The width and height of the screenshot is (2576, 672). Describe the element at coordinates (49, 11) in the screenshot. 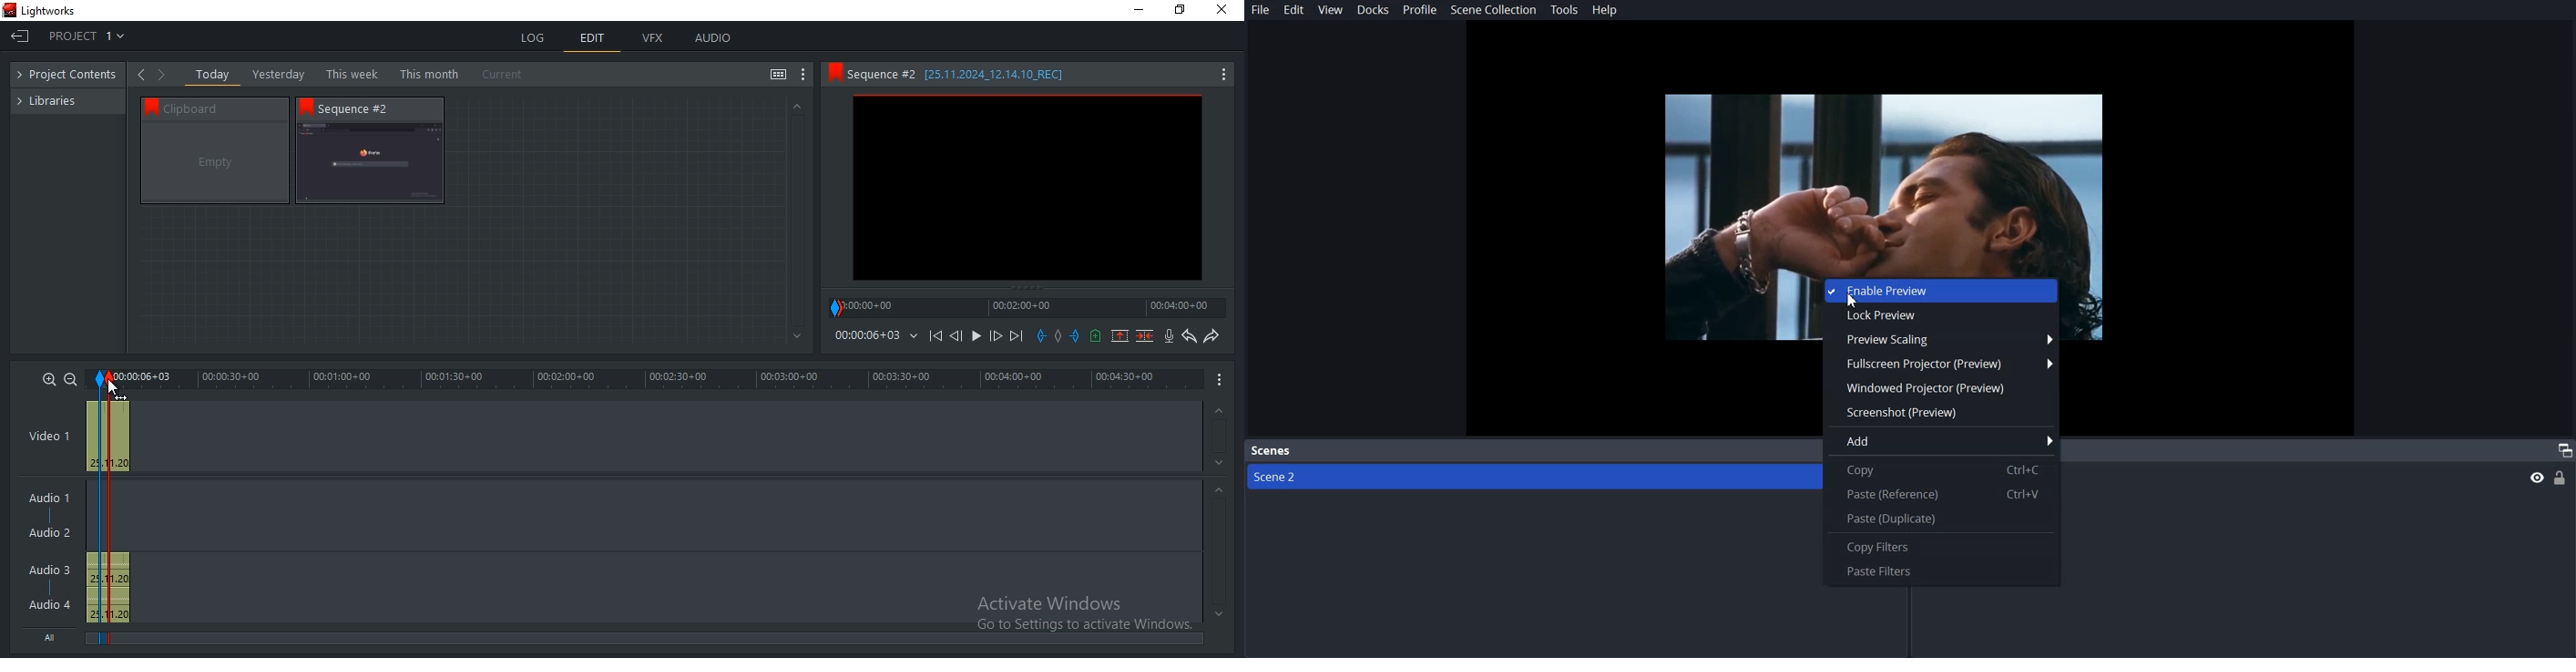

I see `Lightworks` at that location.